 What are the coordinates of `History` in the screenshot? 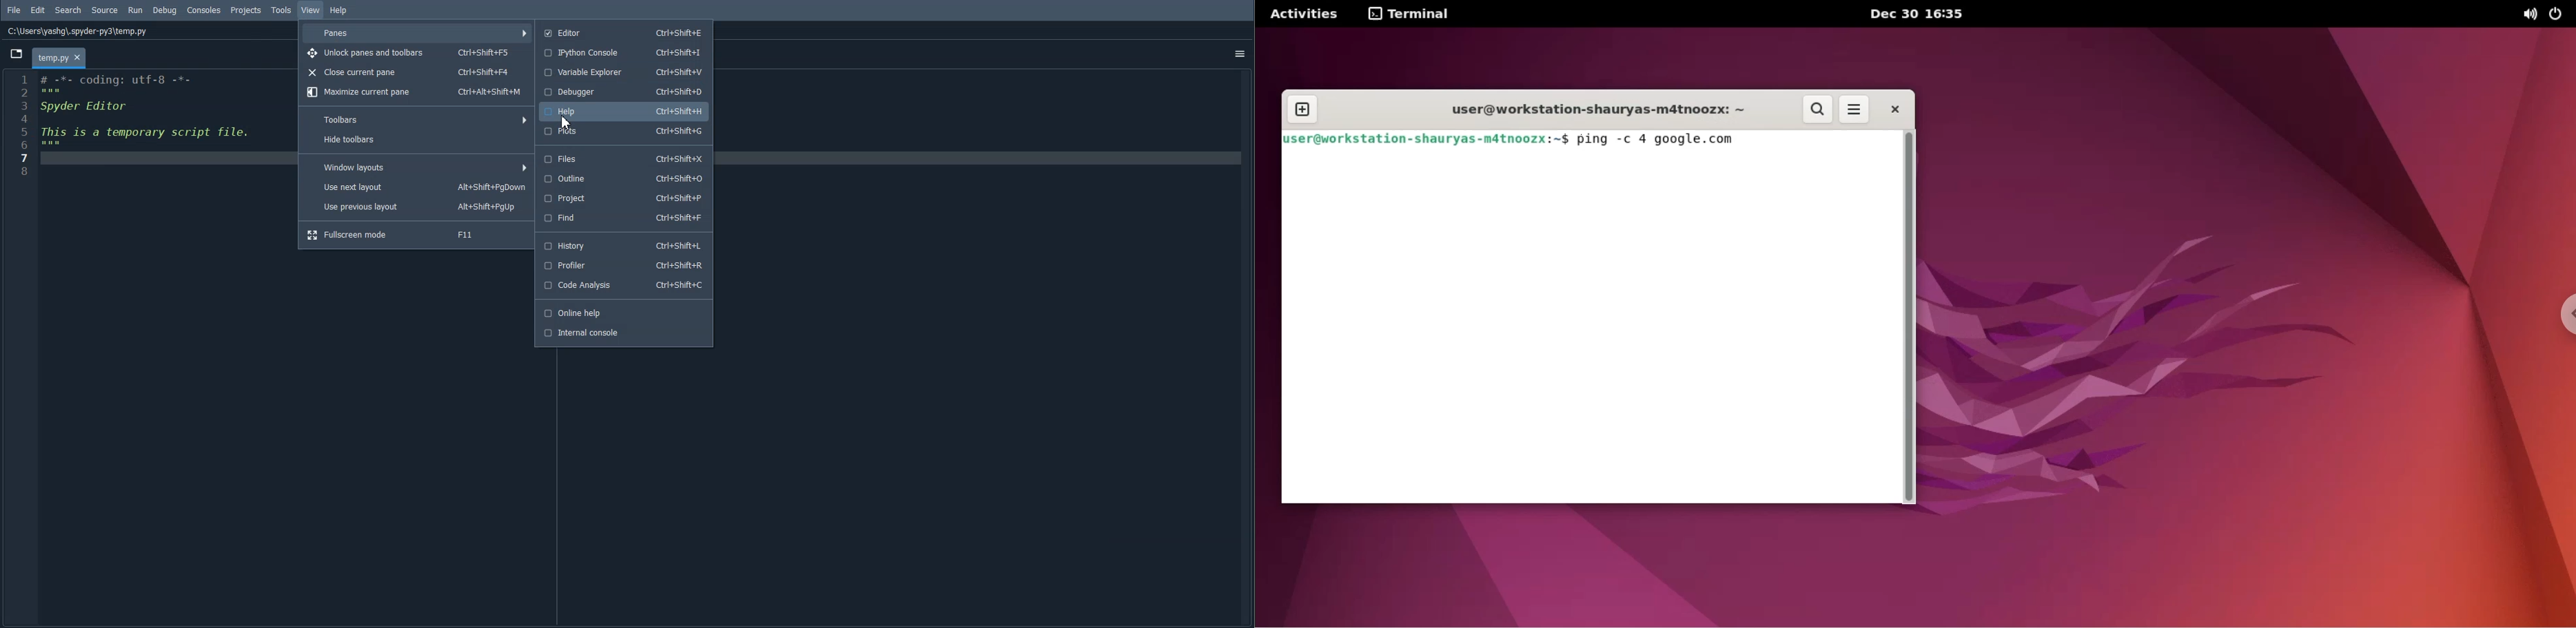 It's located at (625, 245).